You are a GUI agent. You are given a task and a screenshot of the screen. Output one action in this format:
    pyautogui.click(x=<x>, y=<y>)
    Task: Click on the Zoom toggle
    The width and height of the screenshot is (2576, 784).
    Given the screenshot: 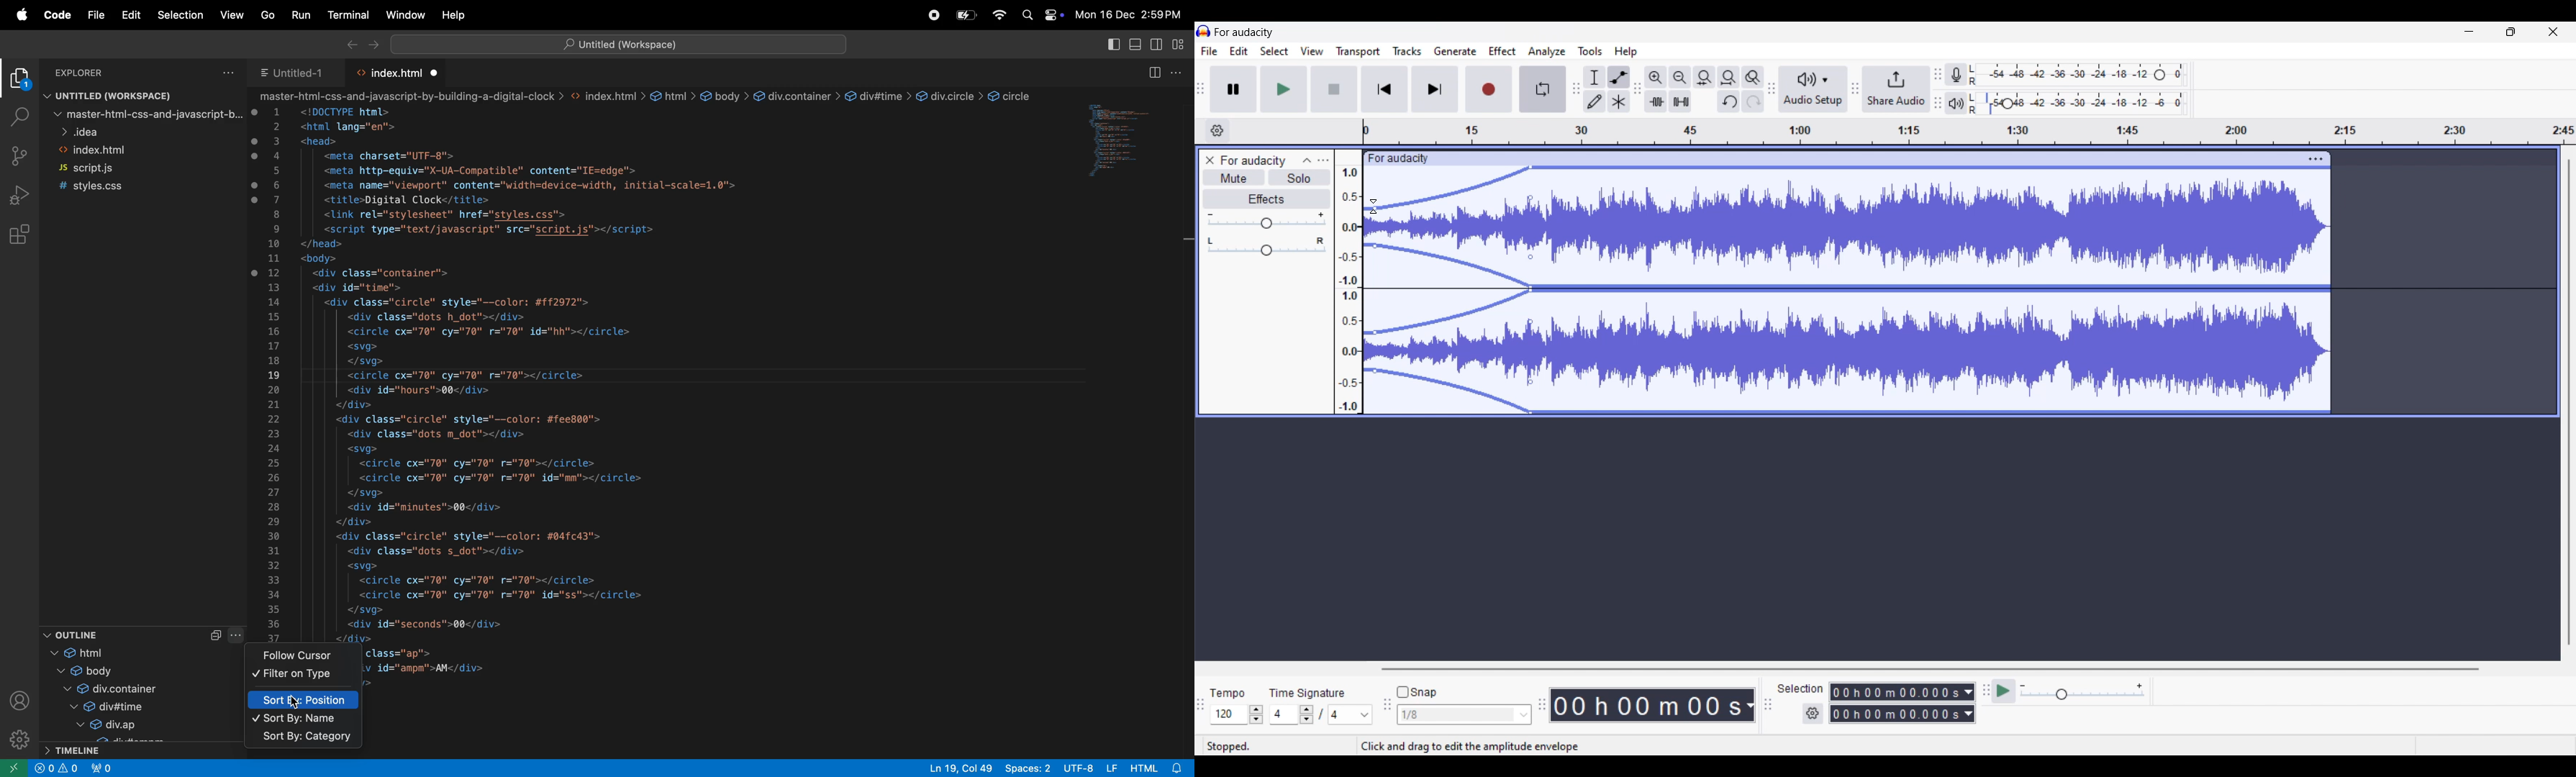 What is the action you would take?
    pyautogui.click(x=1753, y=77)
    